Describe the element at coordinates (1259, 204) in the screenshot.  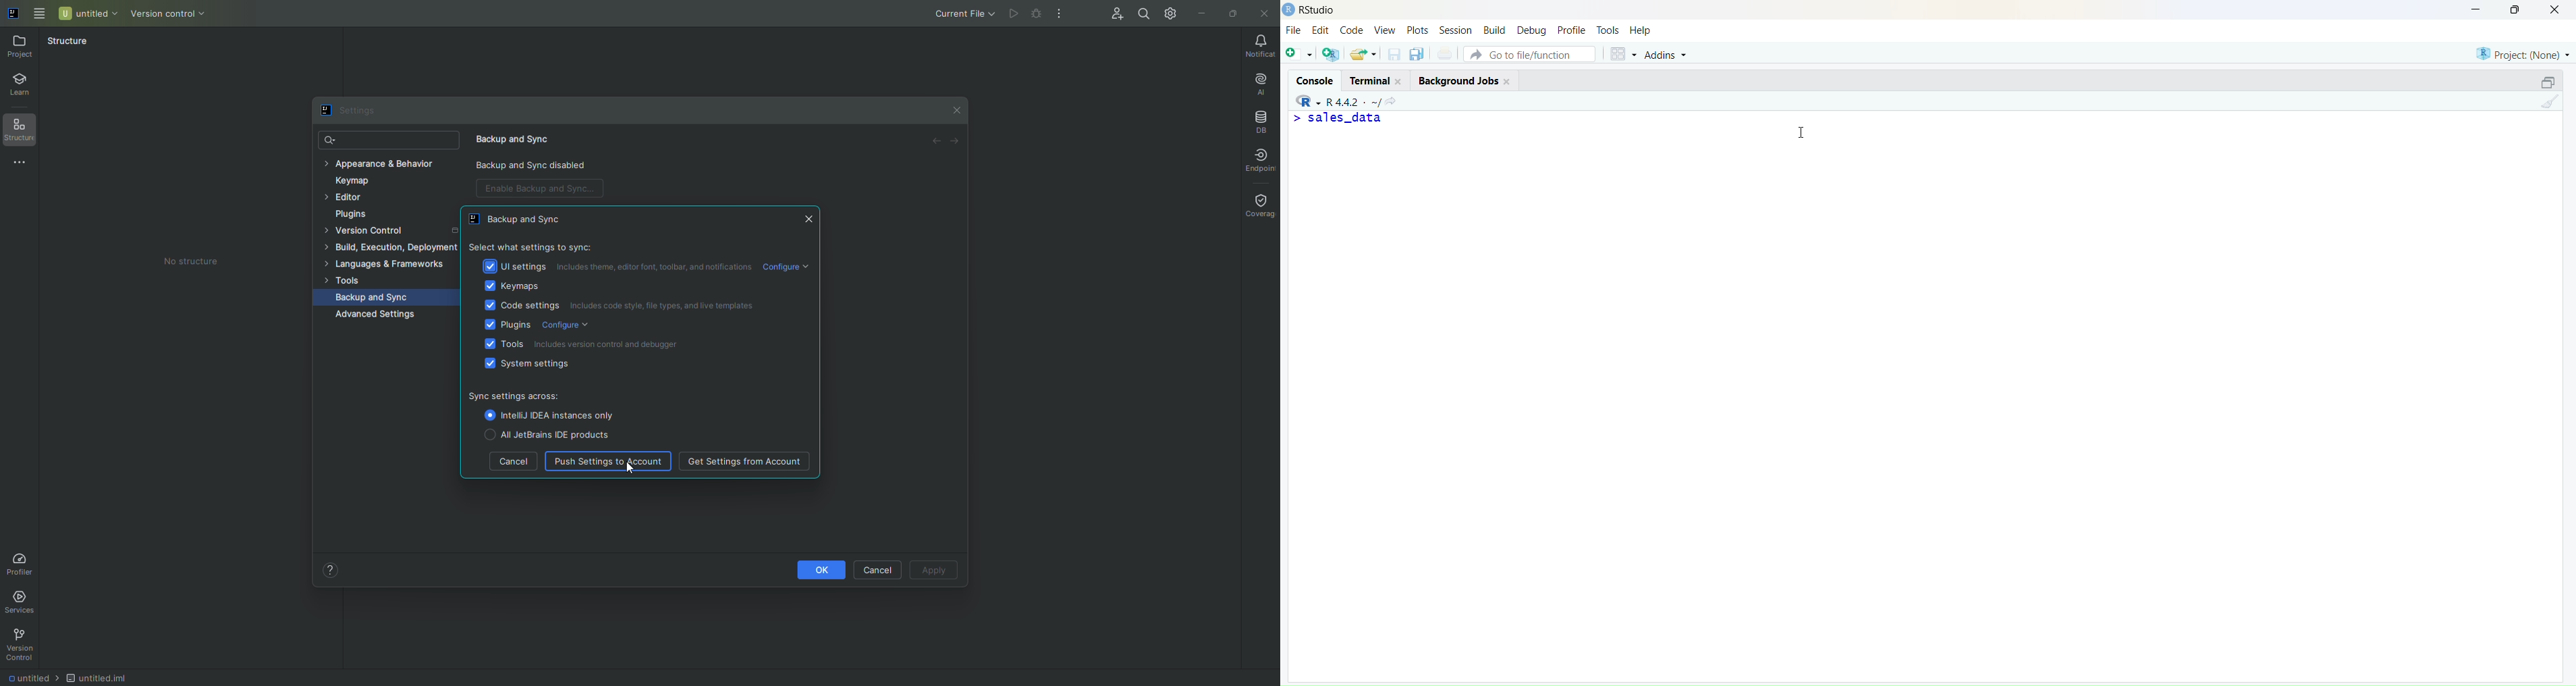
I see `Coverage` at that location.